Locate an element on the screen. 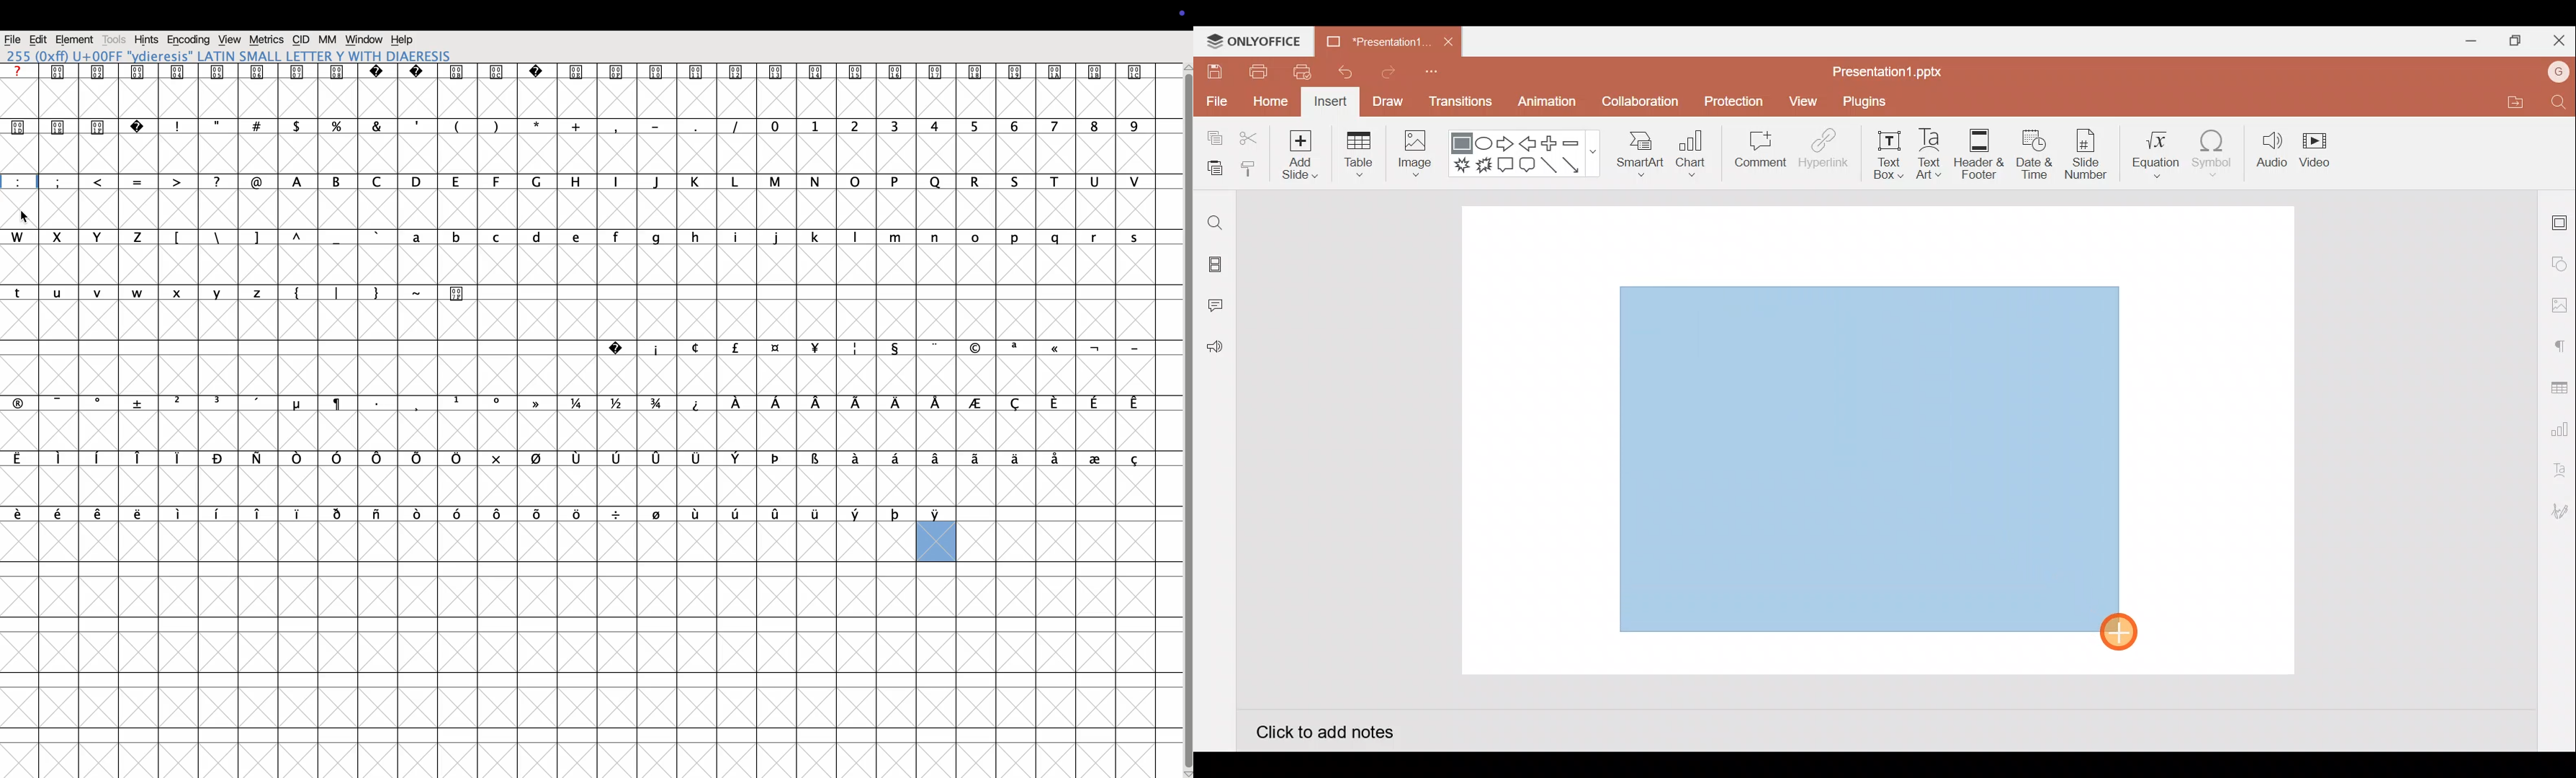 Image resolution: width=2576 pixels, height=784 pixels.  is located at coordinates (61, 256).